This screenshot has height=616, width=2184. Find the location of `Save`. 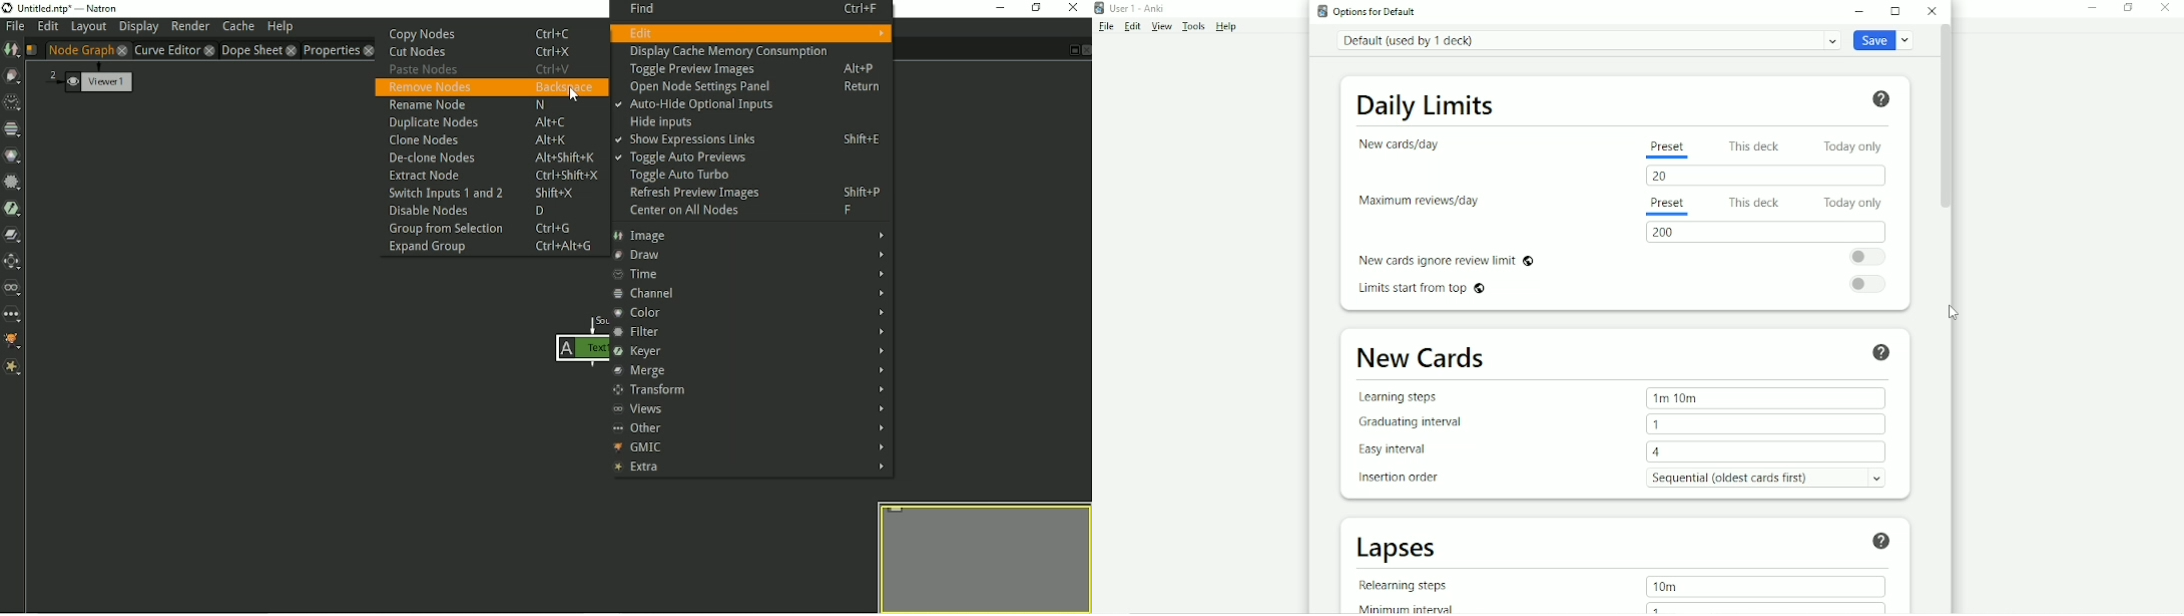

Save is located at coordinates (1884, 41).